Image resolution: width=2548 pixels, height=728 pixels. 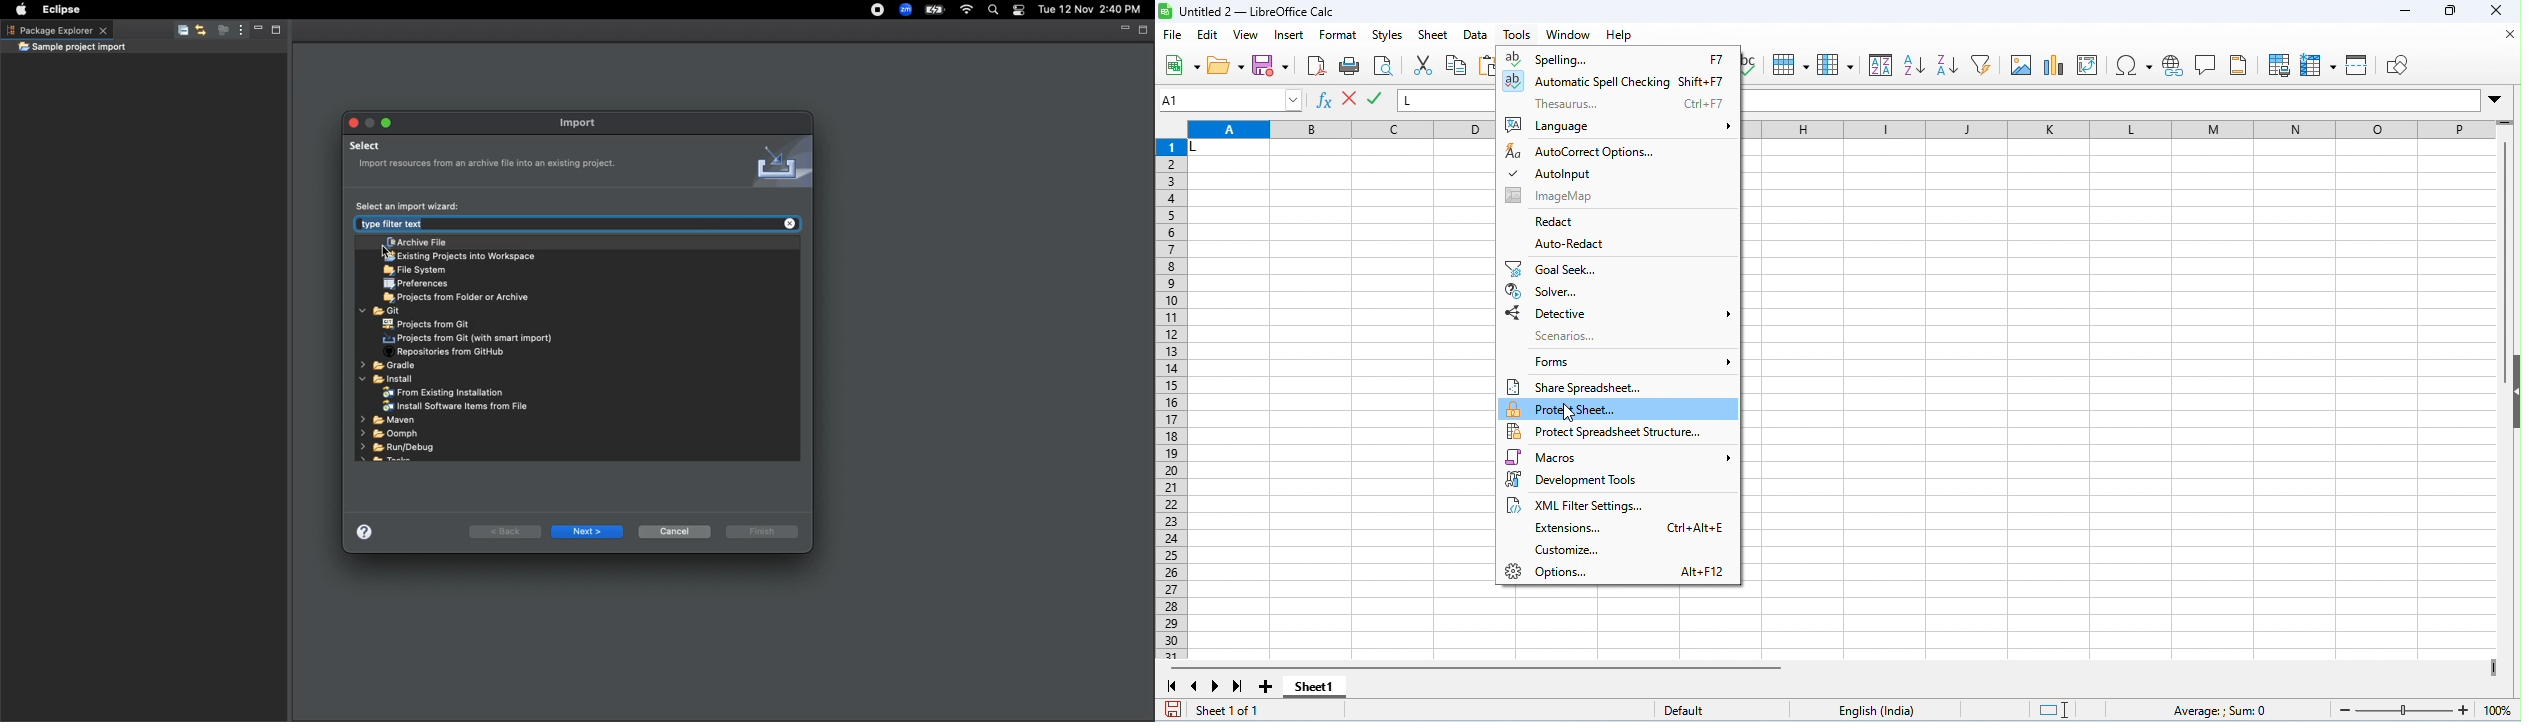 What do you see at coordinates (381, 311) in the screenshot?
I see `Fit` at bounding box center [381, 311].